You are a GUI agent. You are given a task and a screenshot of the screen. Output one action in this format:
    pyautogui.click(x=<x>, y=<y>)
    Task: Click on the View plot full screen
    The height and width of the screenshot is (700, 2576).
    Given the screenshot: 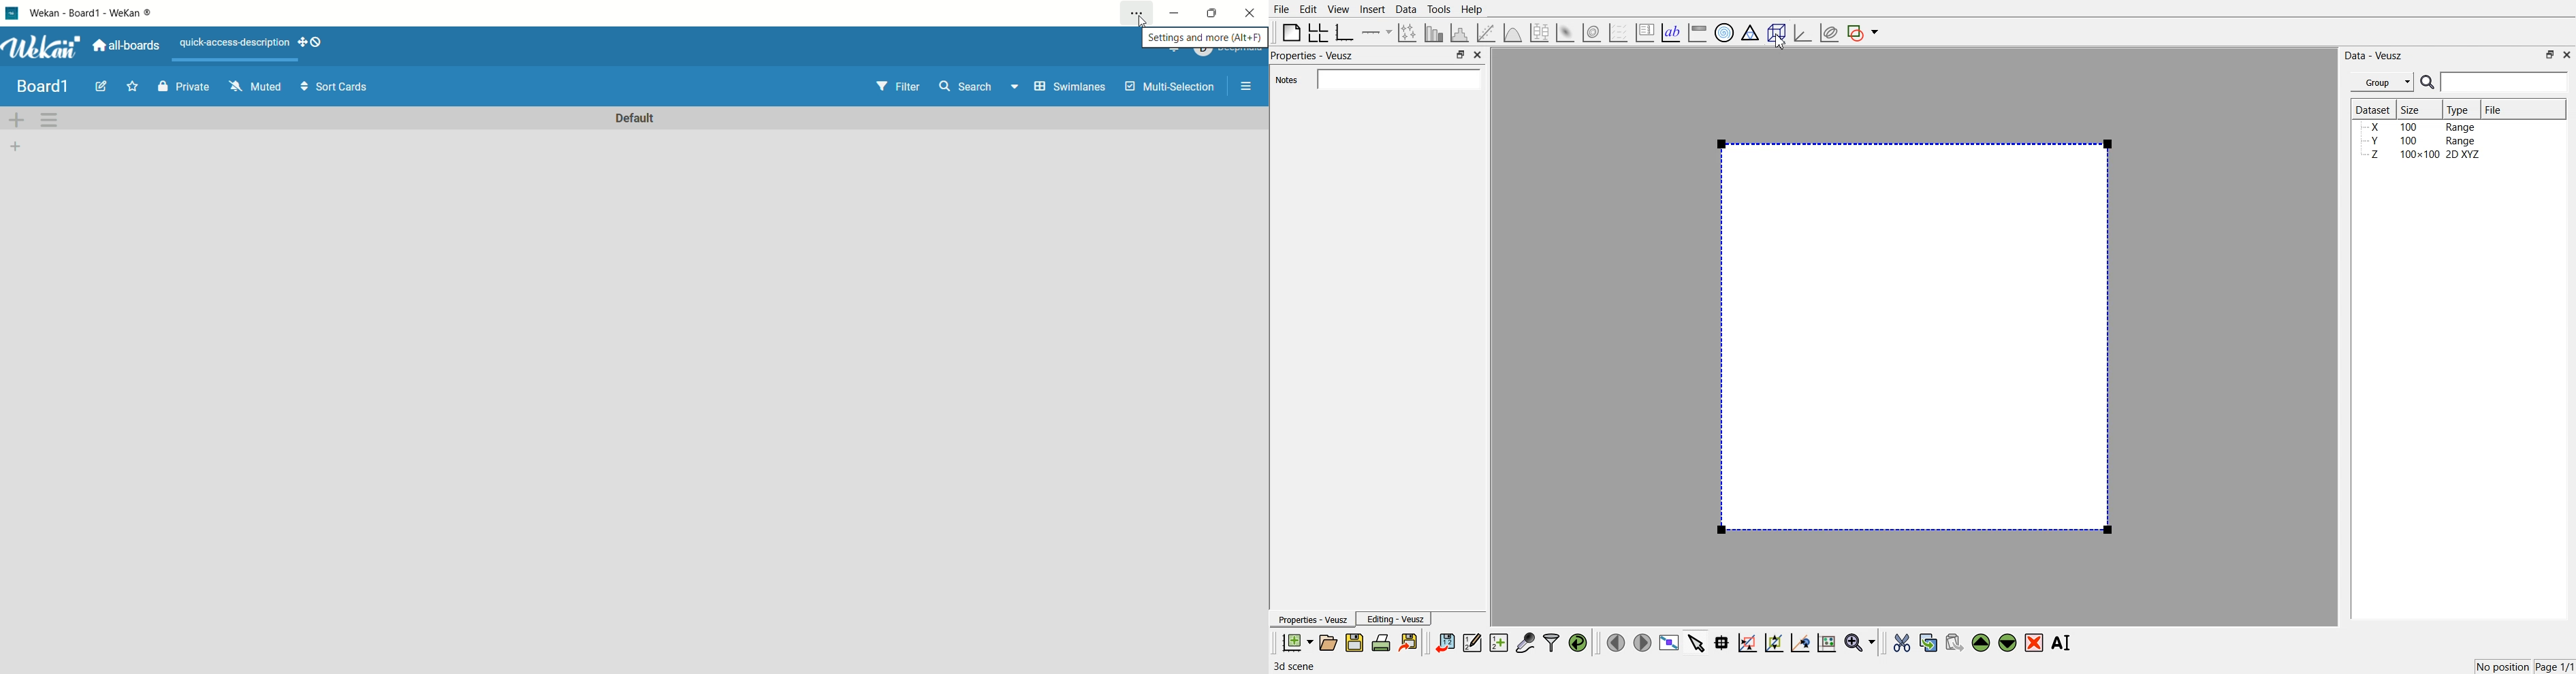 What is the action you would take?
    pyautogui.click(x=1670, y=642)
    